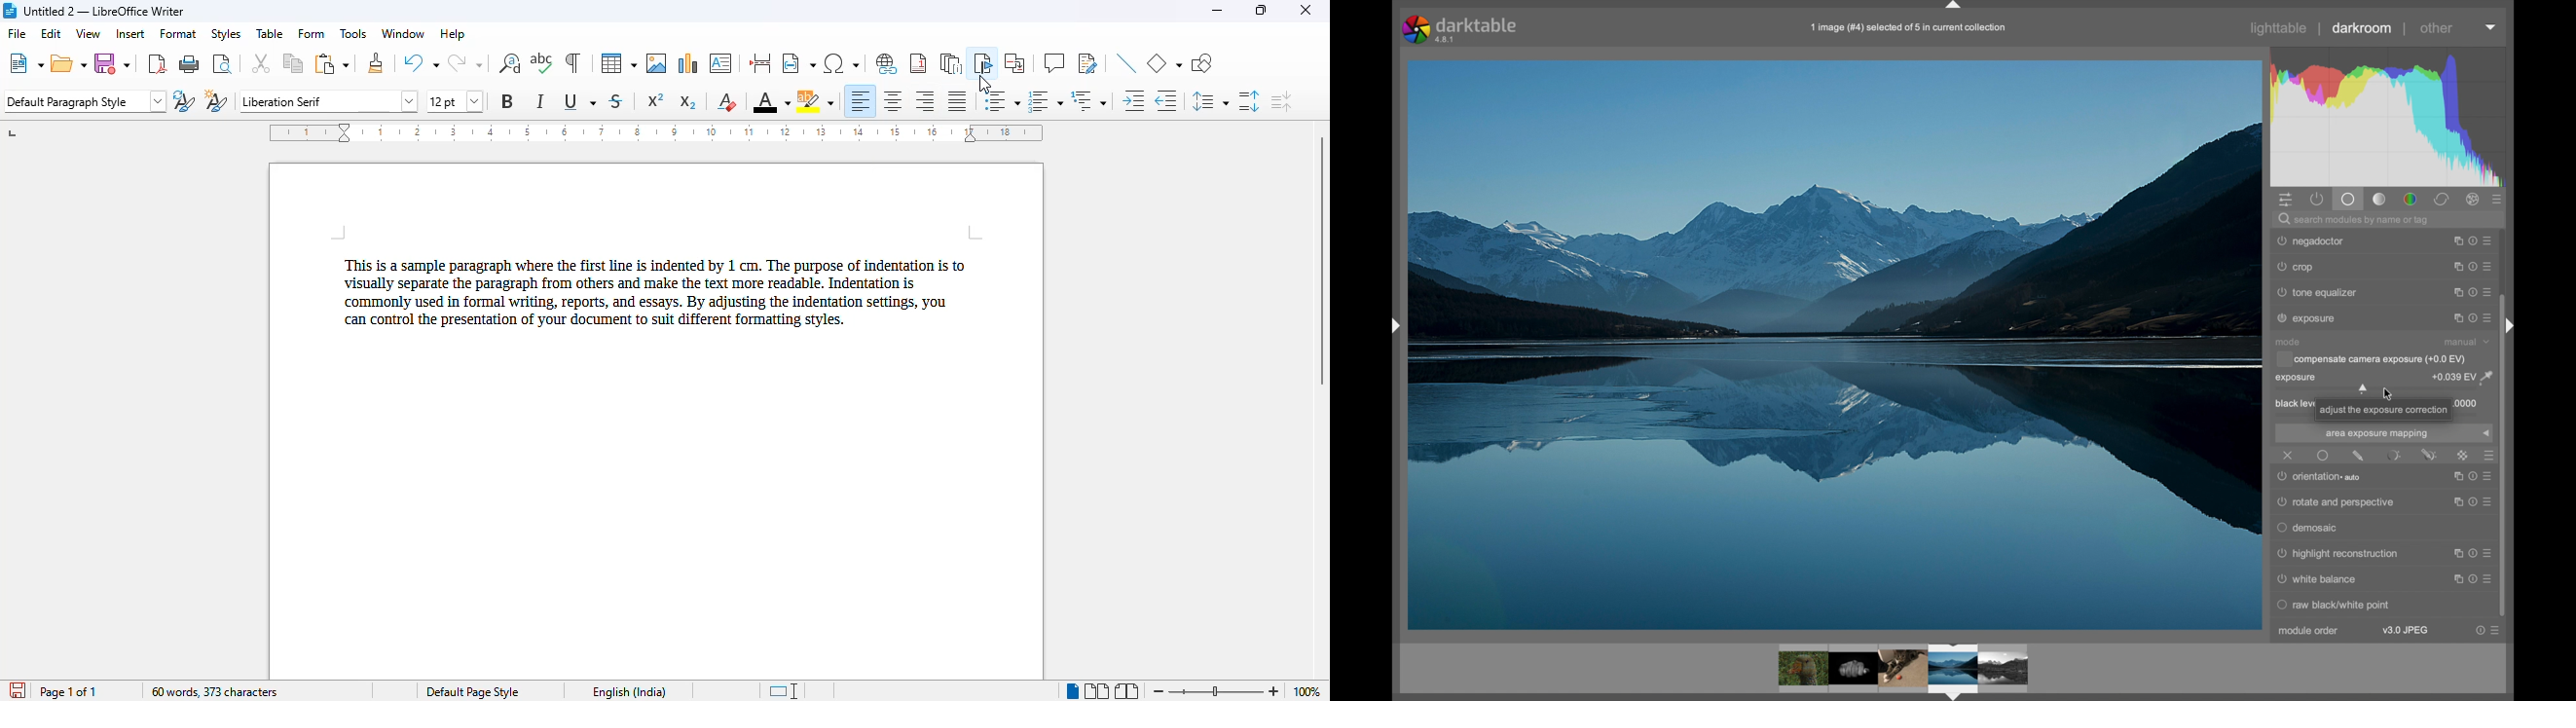 This screenshot has width=2576, height=728. What do you see at coordinates (2486, 434) in the screenshot?
I see `dropdown` at bounding box center [2486, 434].